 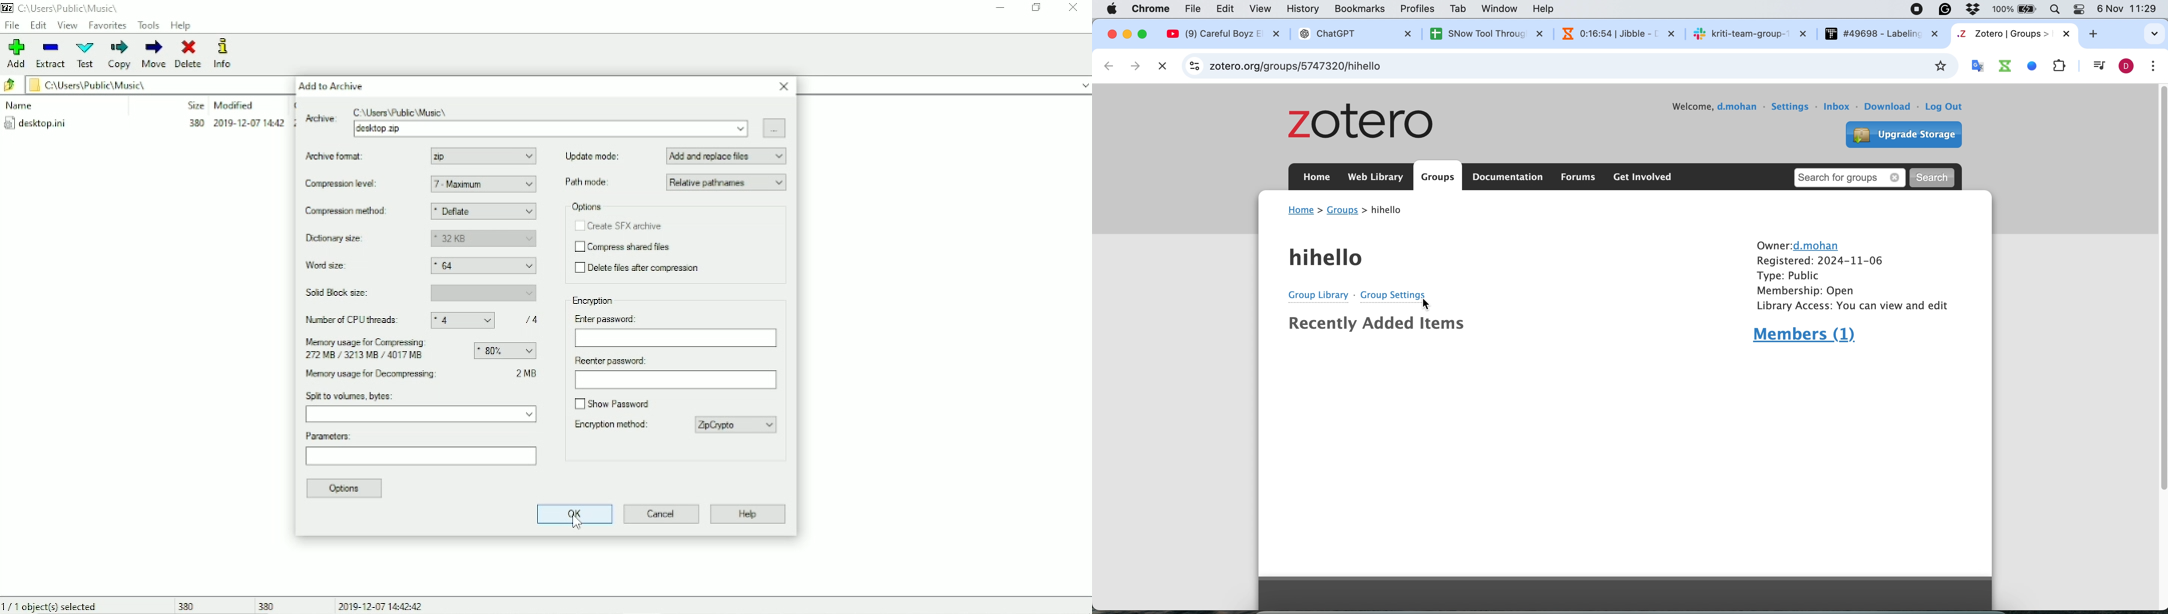 I want to click on 6 Nov 11:29, so click(x=2130, y=10).